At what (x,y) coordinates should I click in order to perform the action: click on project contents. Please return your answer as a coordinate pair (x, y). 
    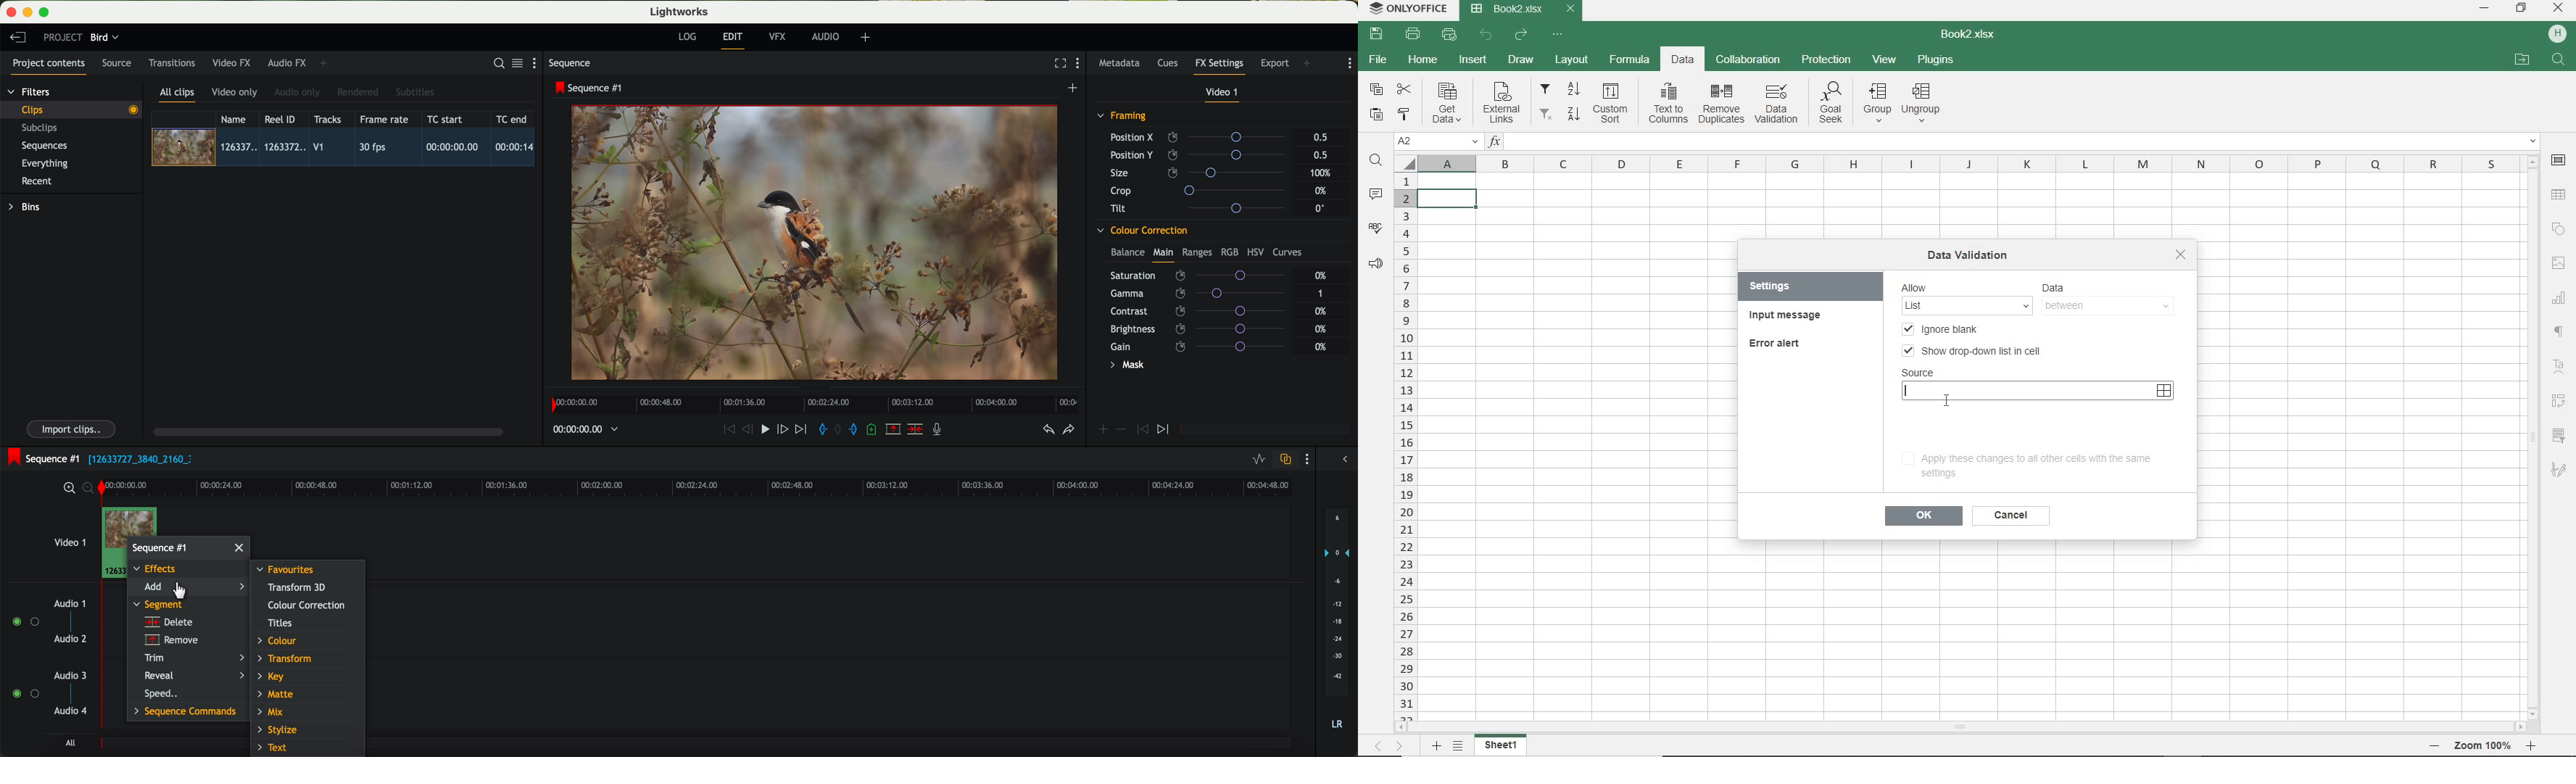
    Looking at the image, I should click on (49, 67).